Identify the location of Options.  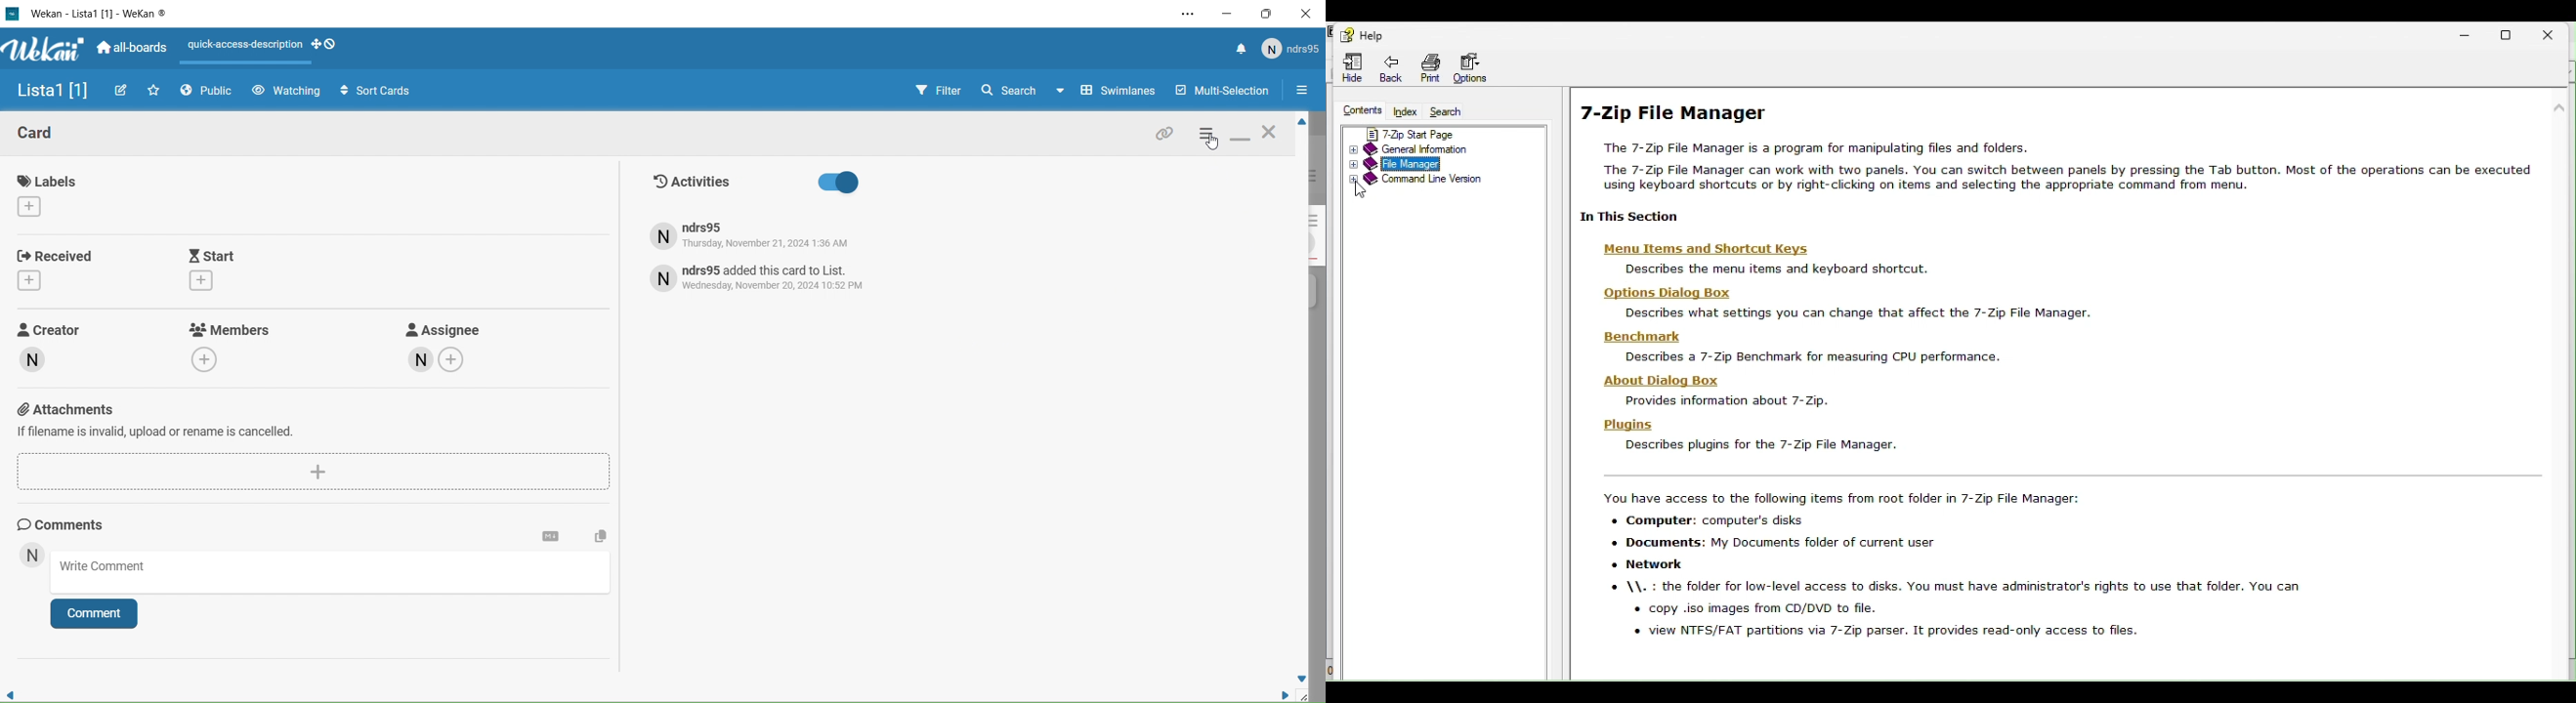
(1306, 91).